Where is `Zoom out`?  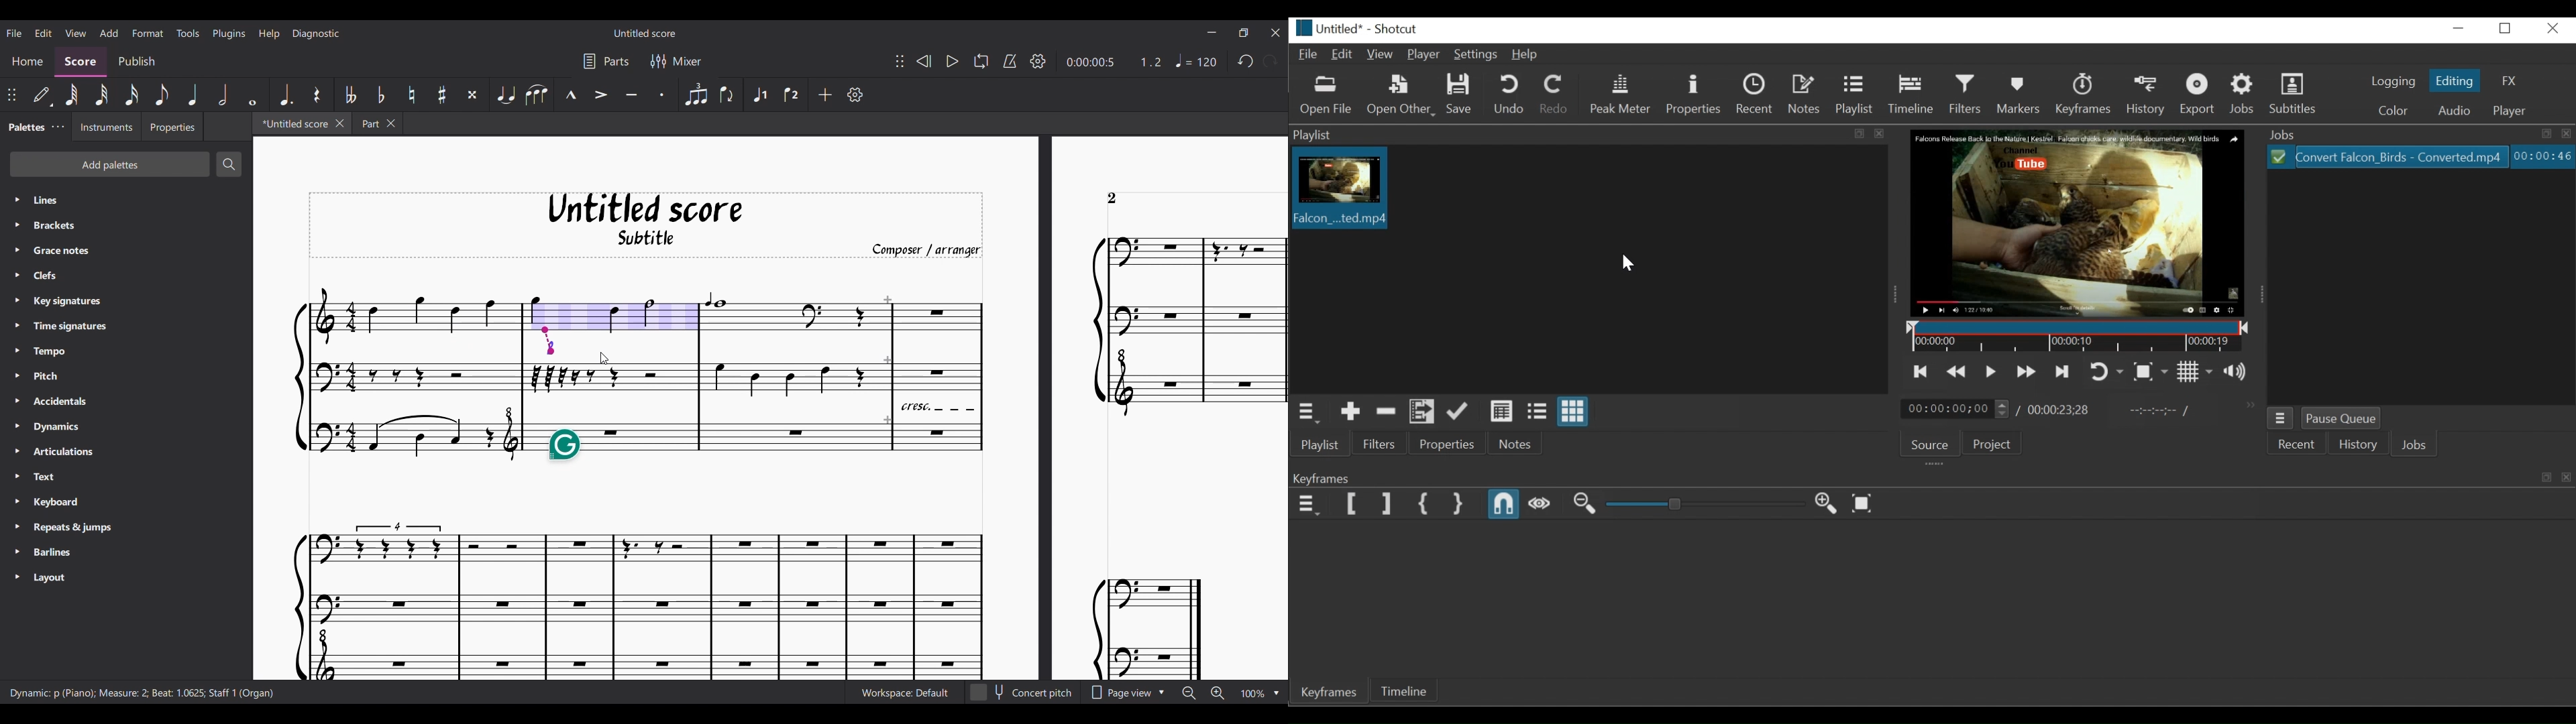 Zoom out is located at coordinates (1189, 694).